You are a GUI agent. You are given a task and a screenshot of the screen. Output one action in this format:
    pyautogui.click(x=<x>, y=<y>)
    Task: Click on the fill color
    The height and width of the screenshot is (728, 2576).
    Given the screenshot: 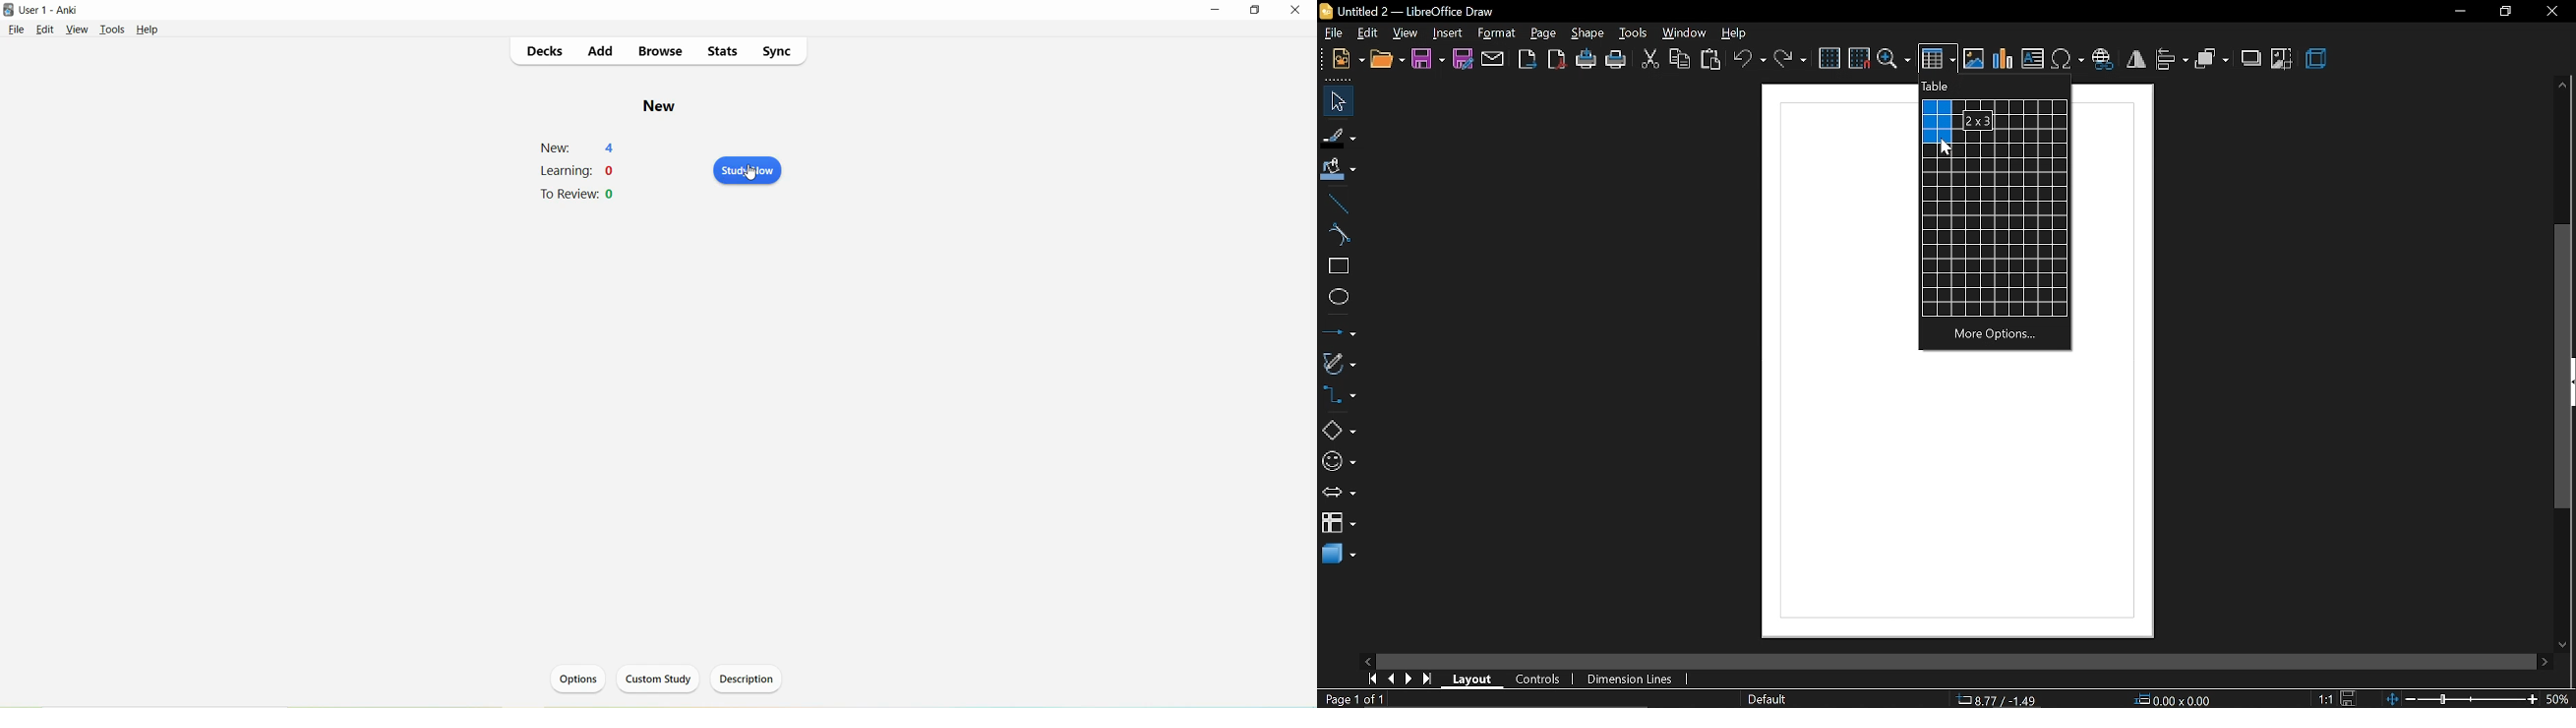 What is the action you would take?
    pyautogui.click(x=1339, y=173)
    